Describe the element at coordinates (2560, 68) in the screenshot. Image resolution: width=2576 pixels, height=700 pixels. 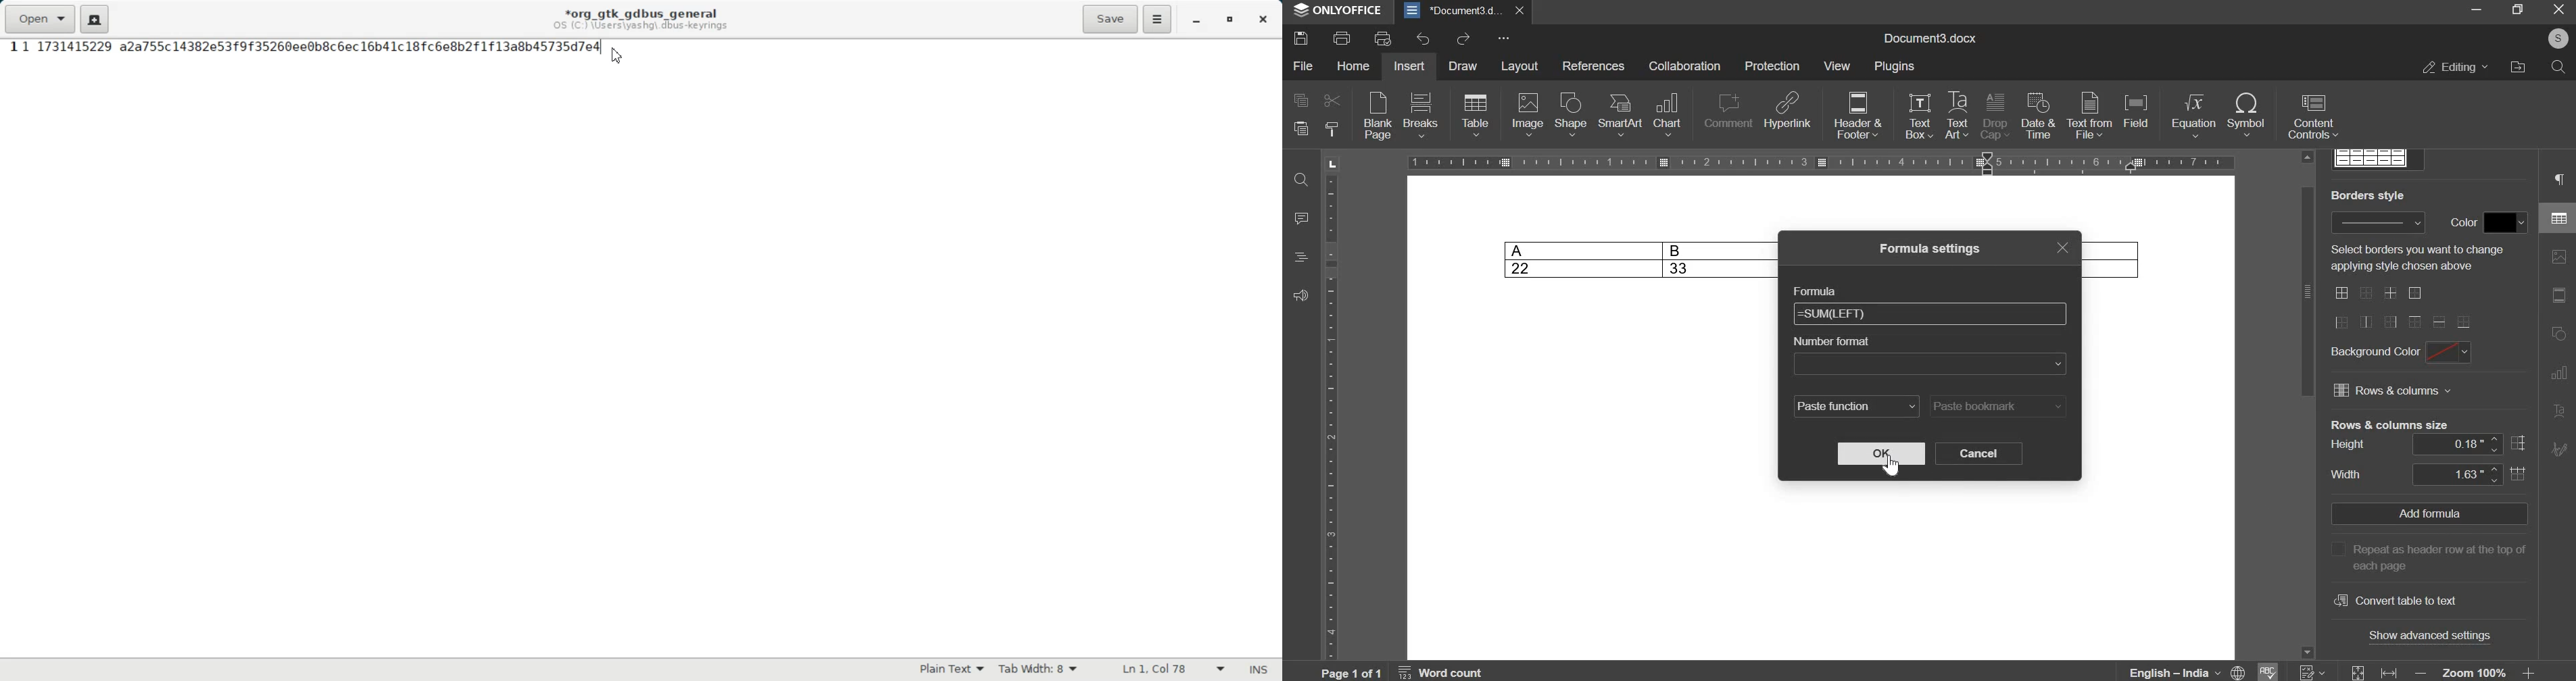
I see `search` at that location.